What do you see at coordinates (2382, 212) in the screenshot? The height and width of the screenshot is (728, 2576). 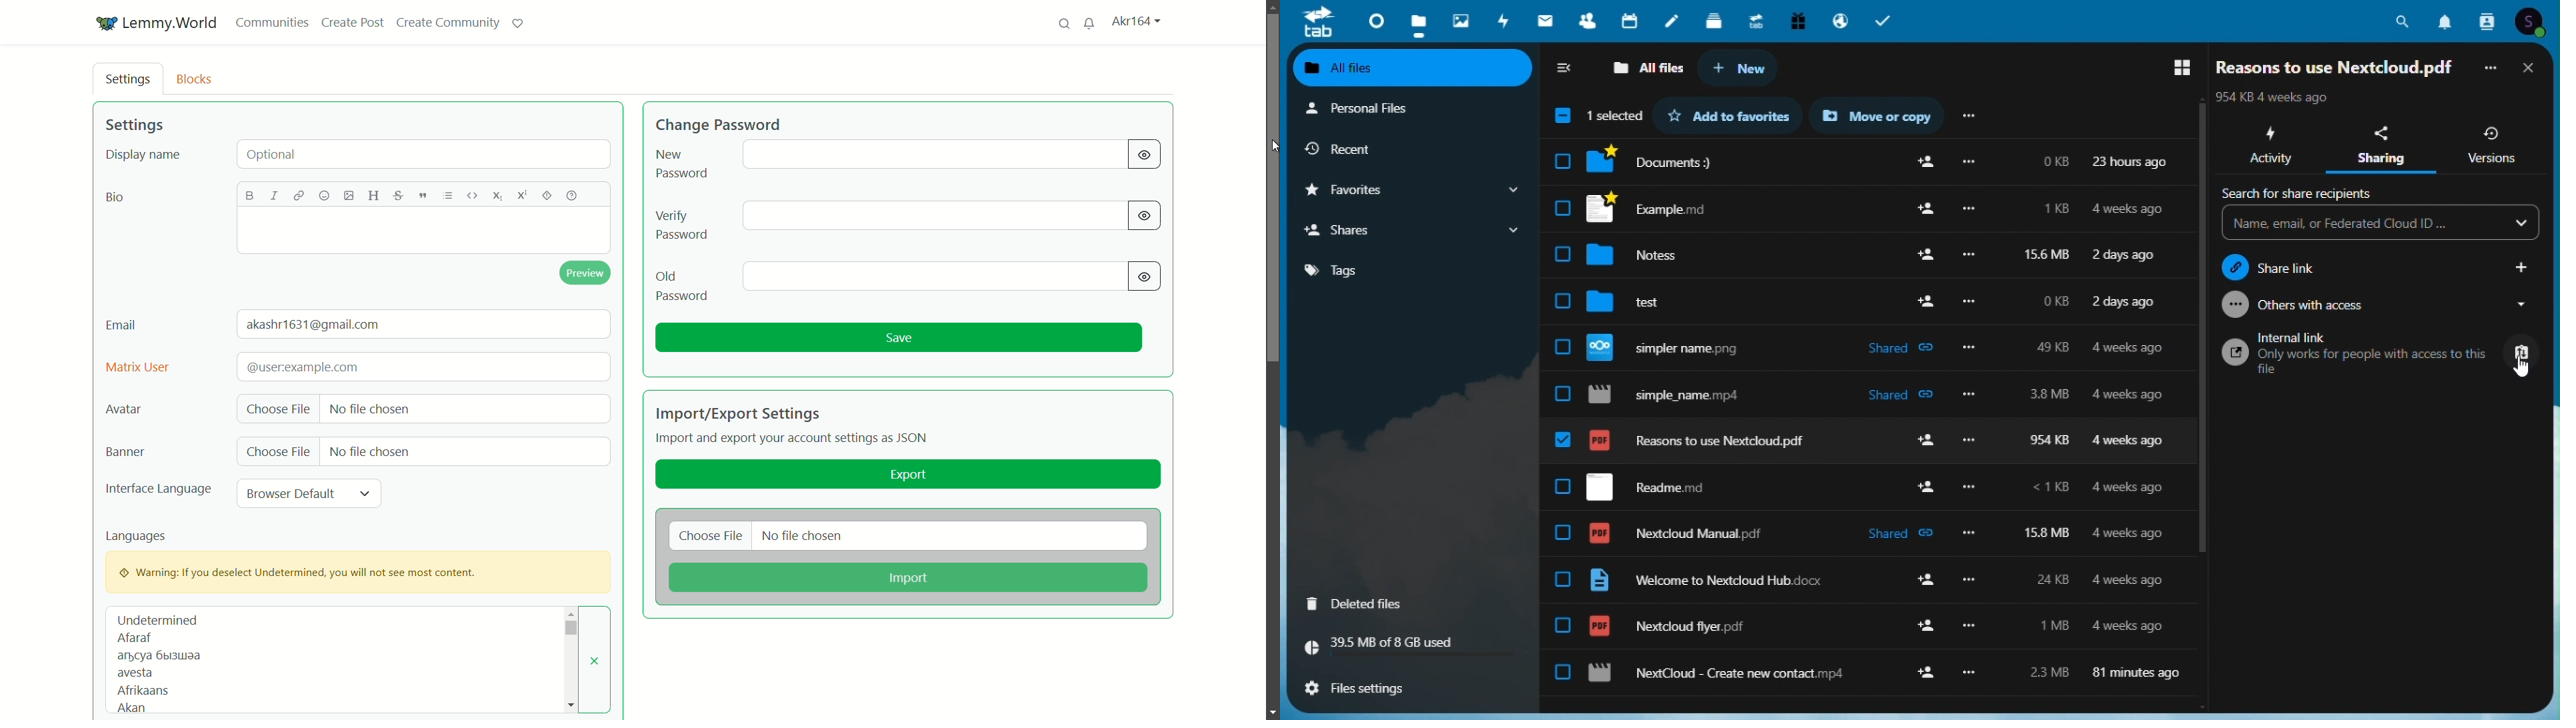 I see `Search for share recipients` at bounding box center [2382, 212].